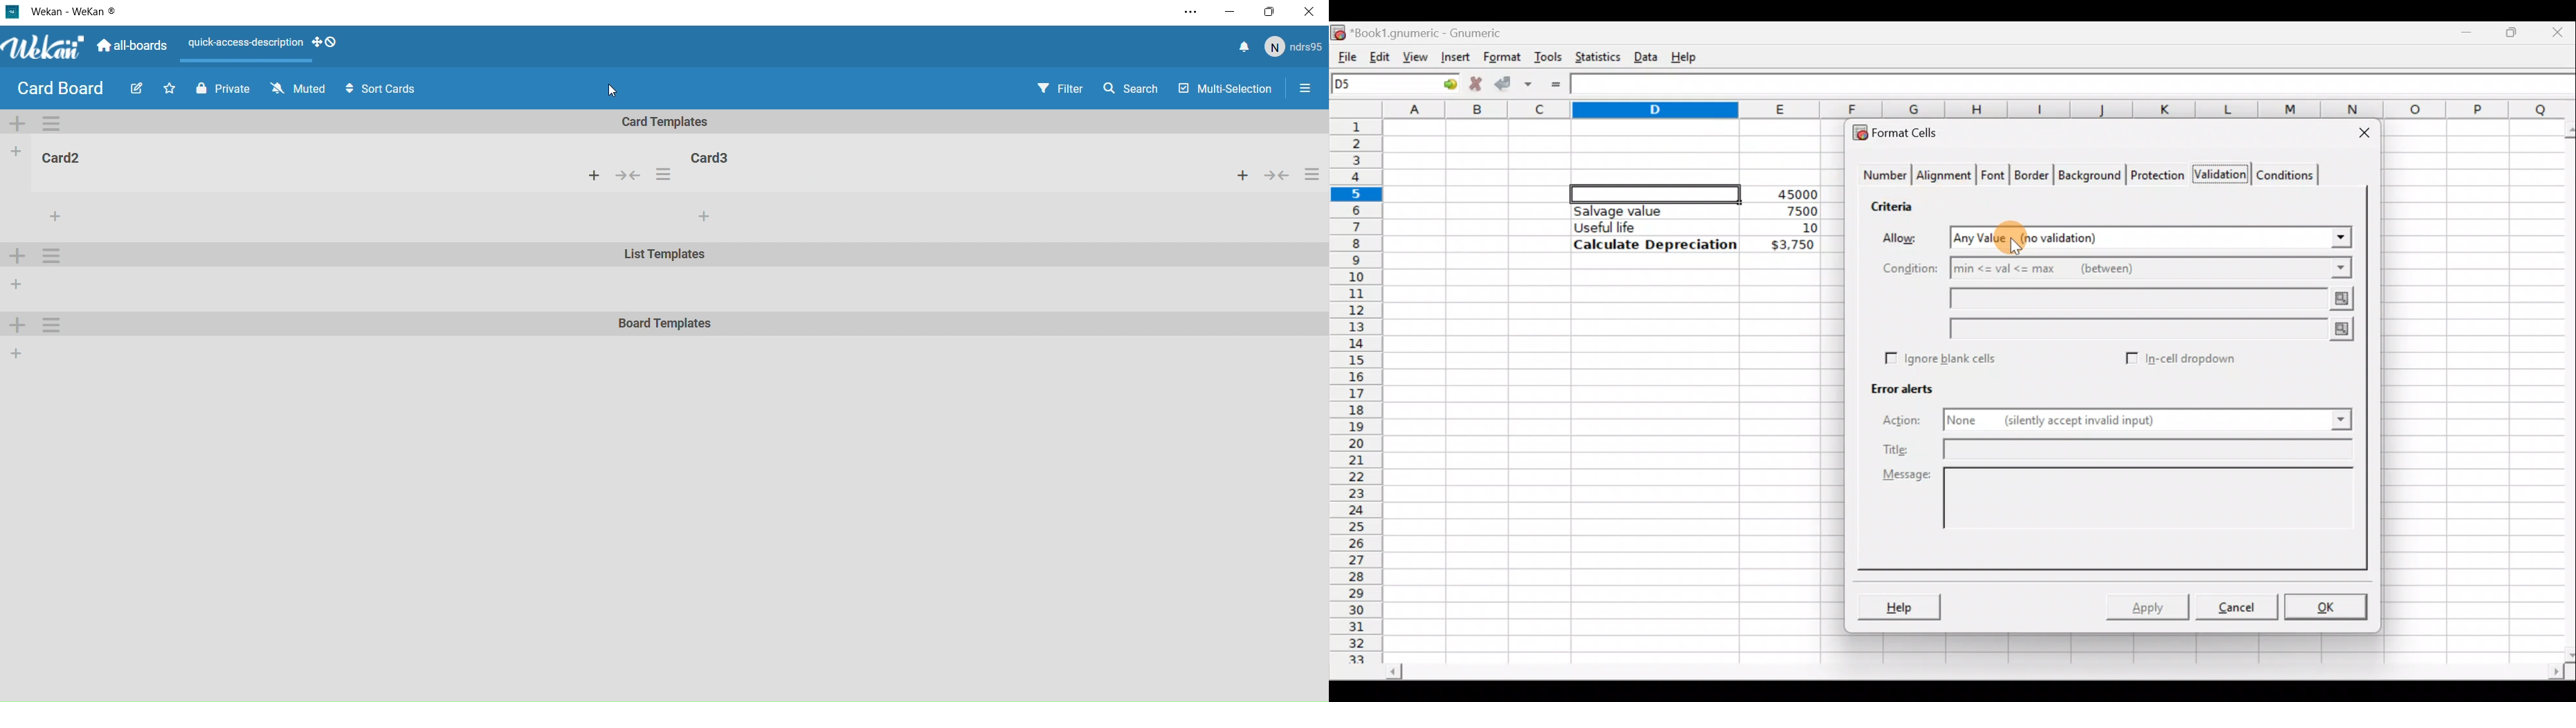 The height and width of the screenshot is (728, 2576). I want to click on Scroll bar, so click(2562, 389).